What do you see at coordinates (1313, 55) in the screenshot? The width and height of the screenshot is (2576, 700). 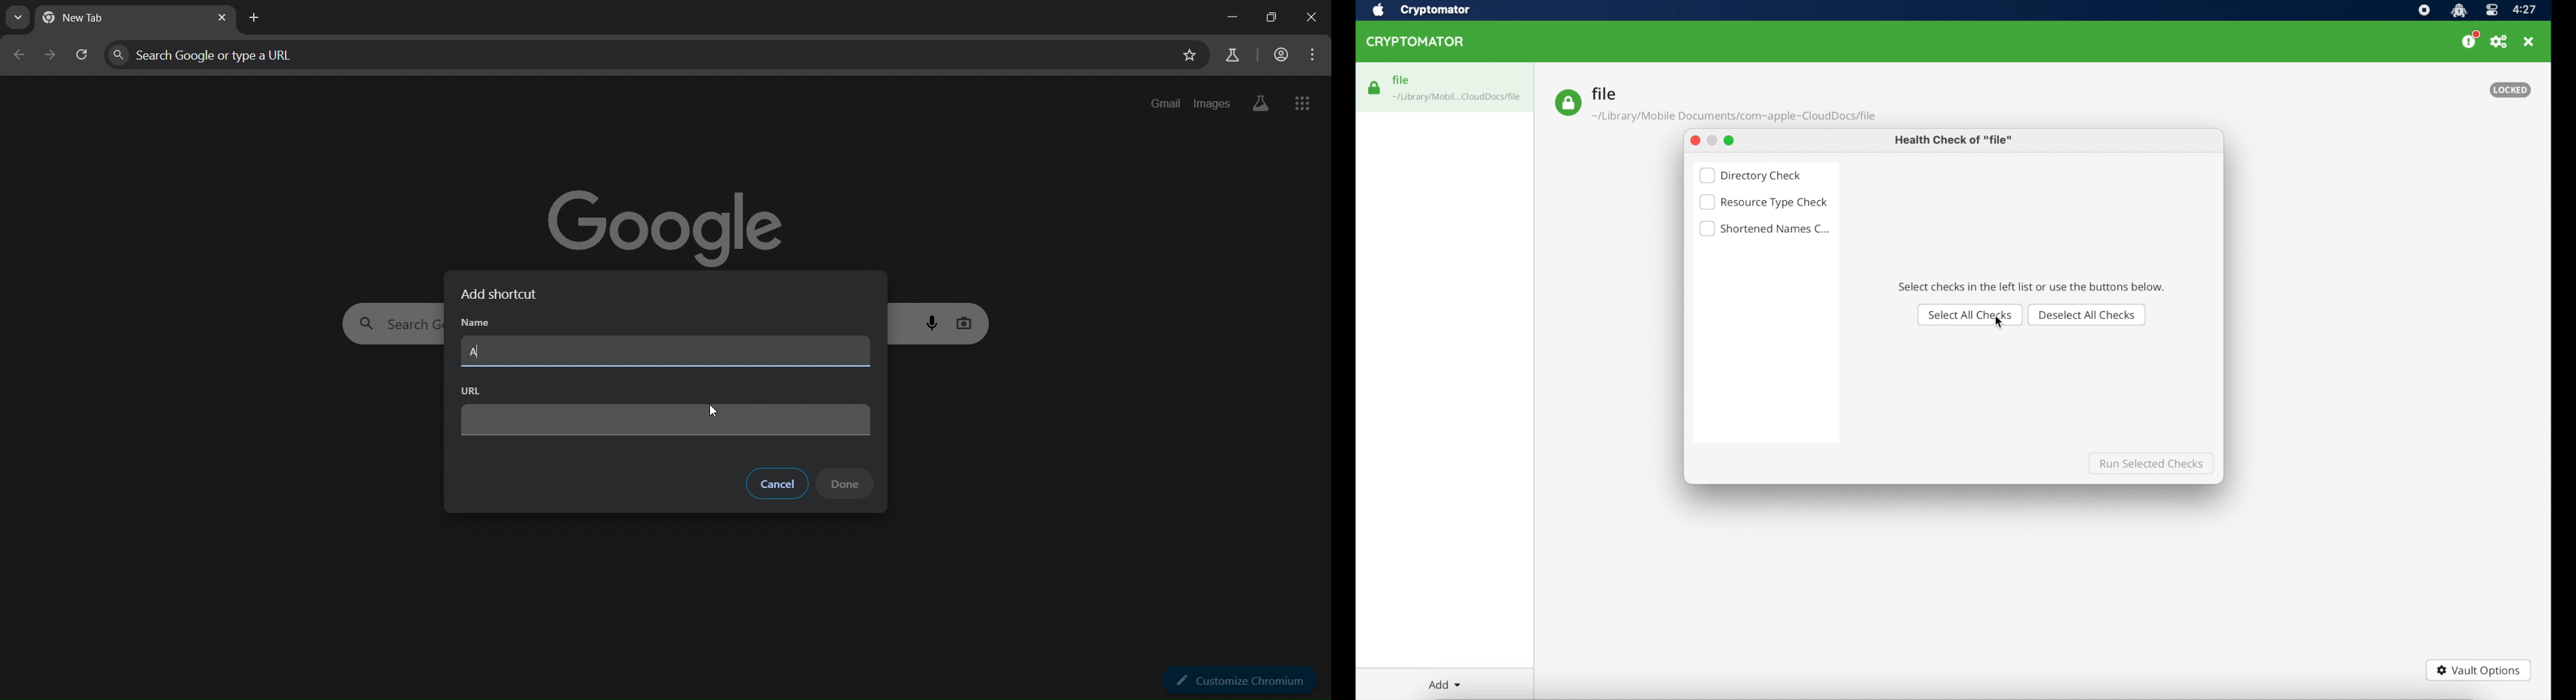 I see `menu` at bounding box center [1313, 55].